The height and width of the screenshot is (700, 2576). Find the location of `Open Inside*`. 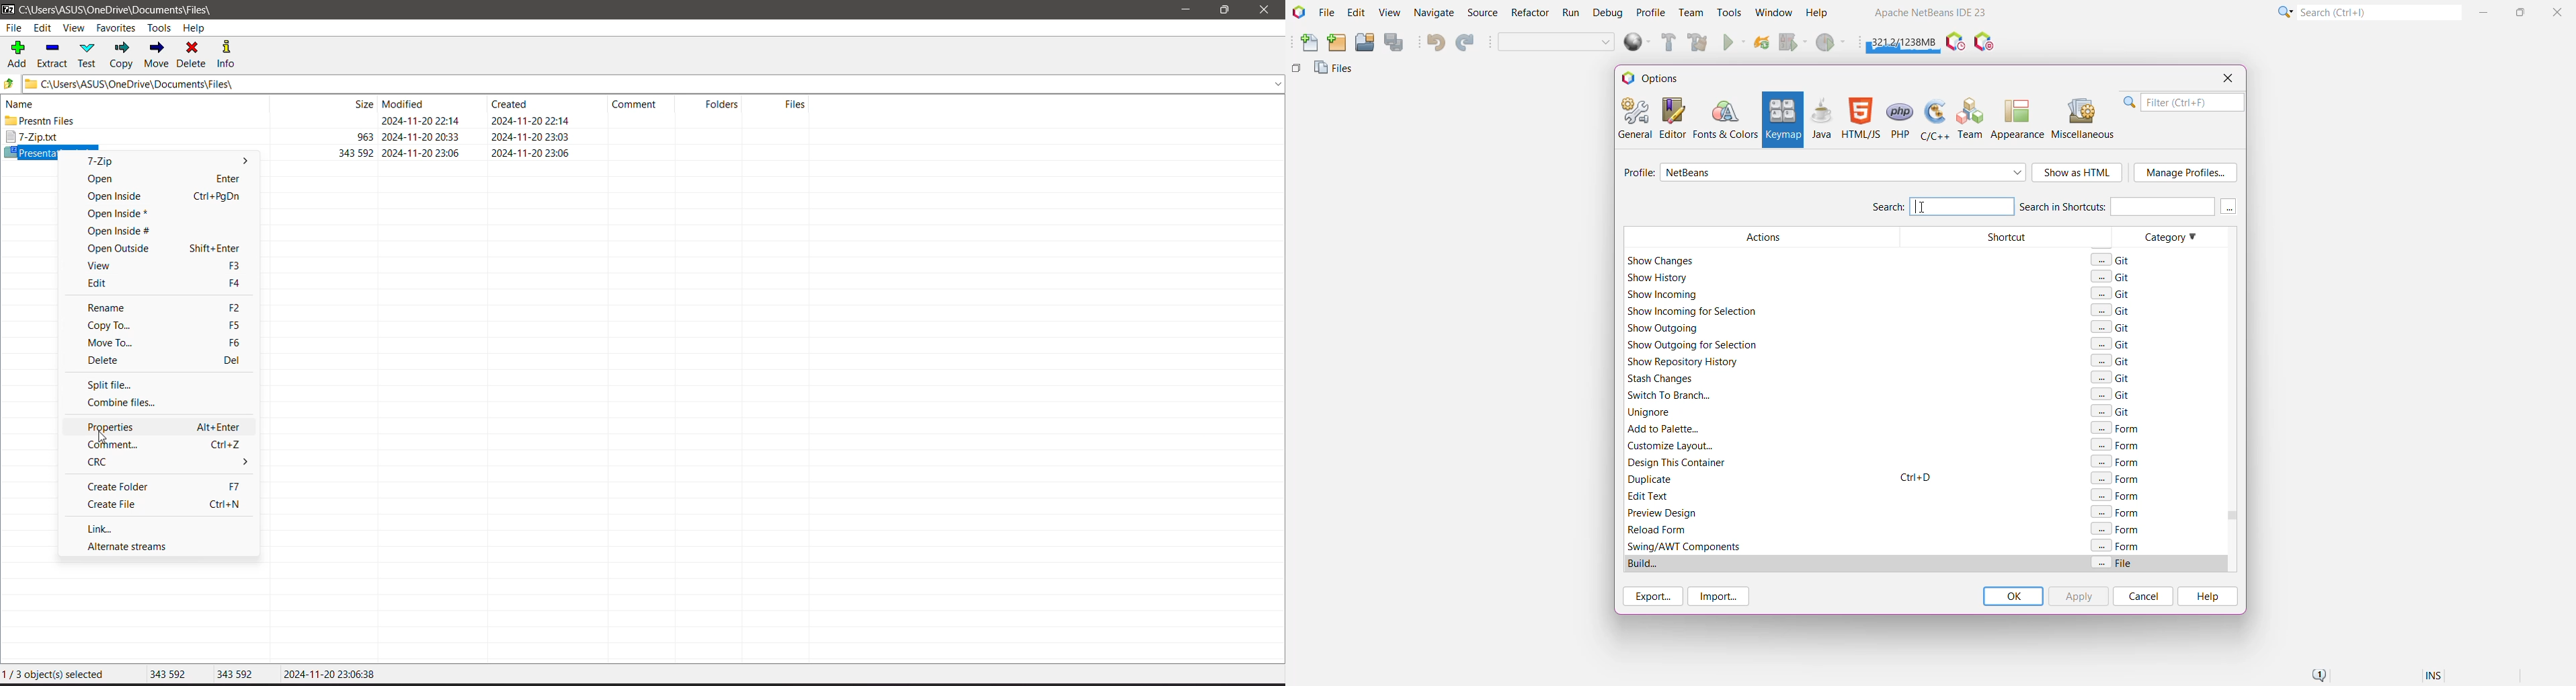

Open Inside* is located at coordinates (122, 214).